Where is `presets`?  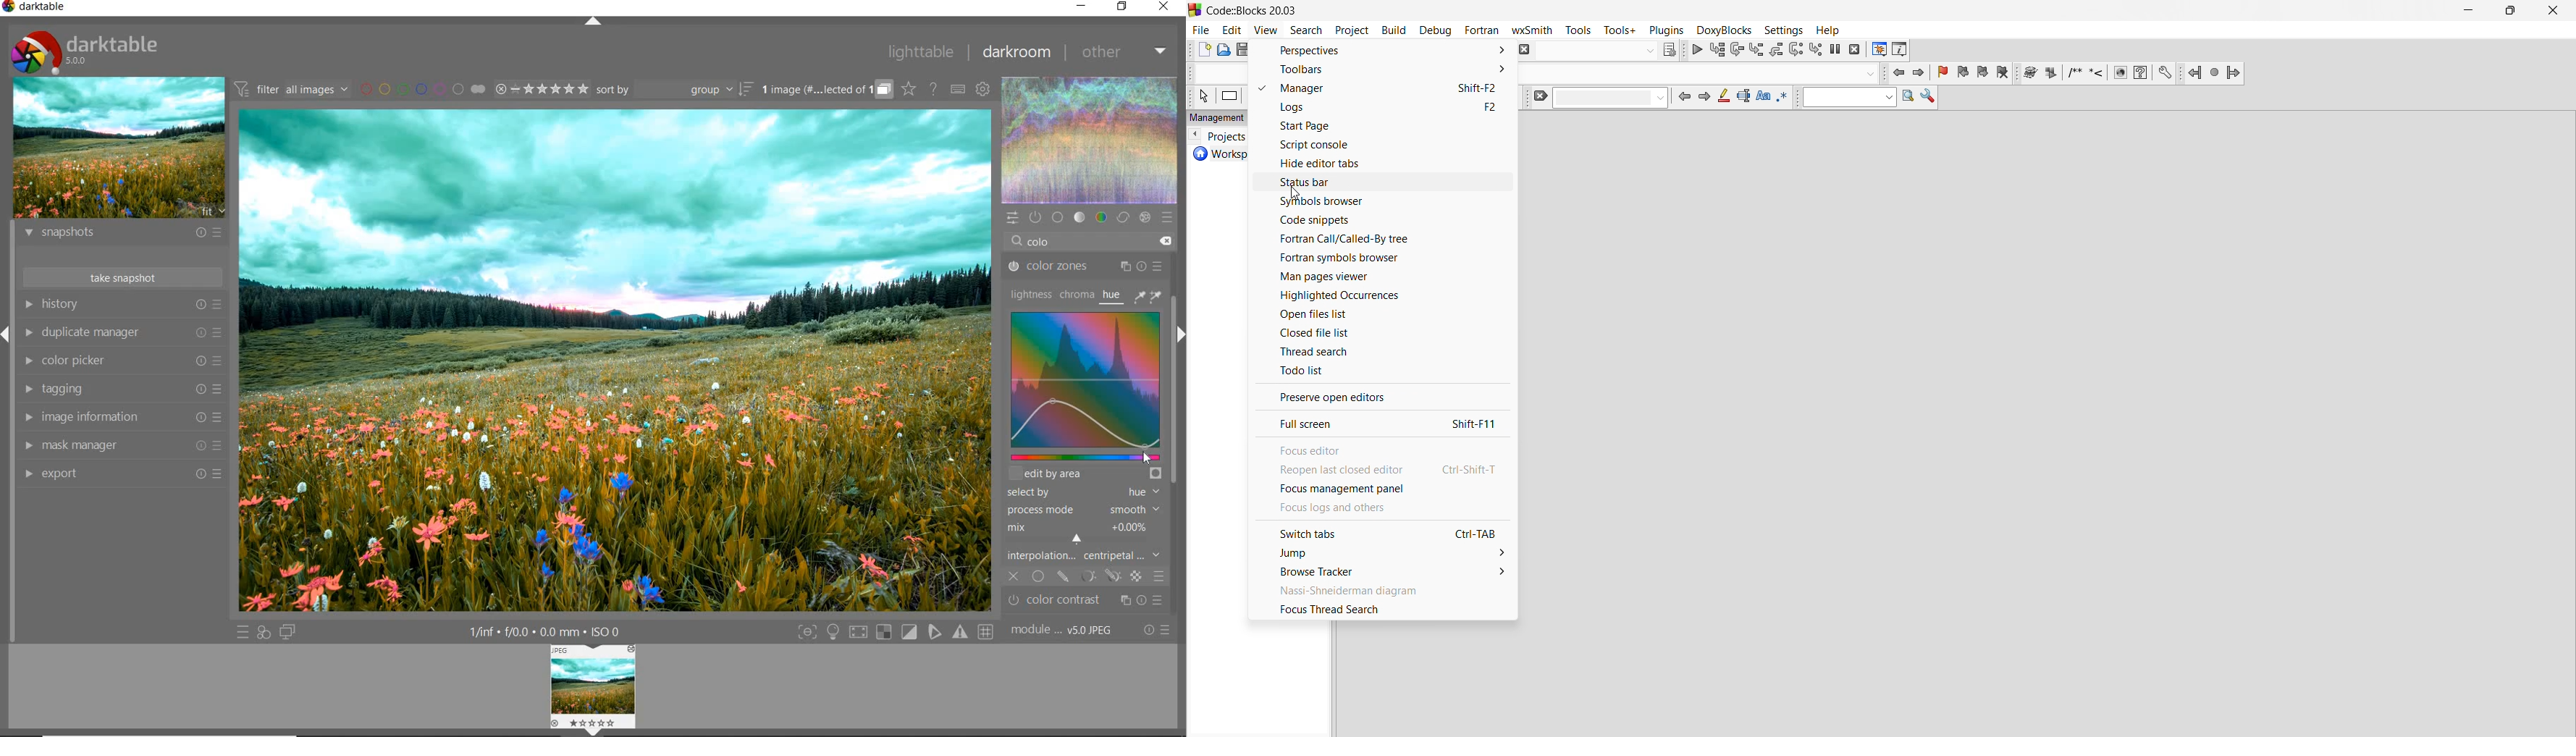 presets is located at coordinates (1166, 217).